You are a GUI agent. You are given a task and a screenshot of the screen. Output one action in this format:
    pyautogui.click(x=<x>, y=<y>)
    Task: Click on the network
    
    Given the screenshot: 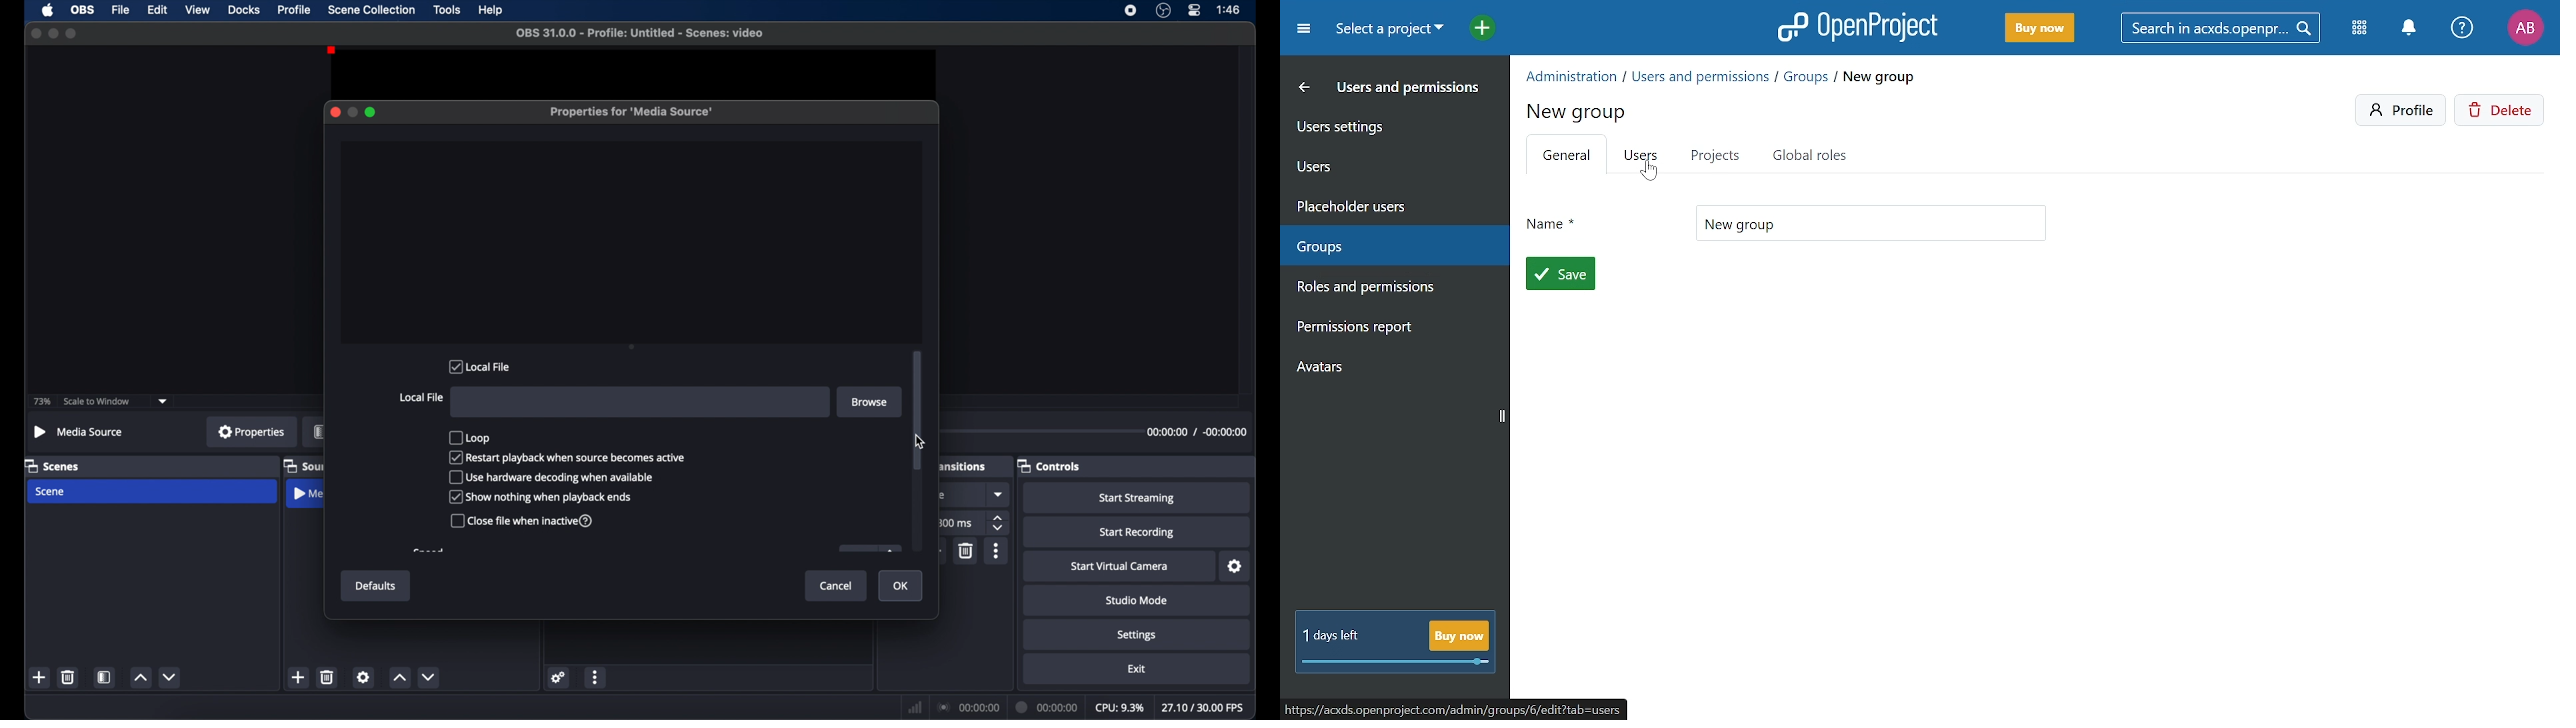 What is the action you would take?
    pyautogui.click(x=915, y=709)
    